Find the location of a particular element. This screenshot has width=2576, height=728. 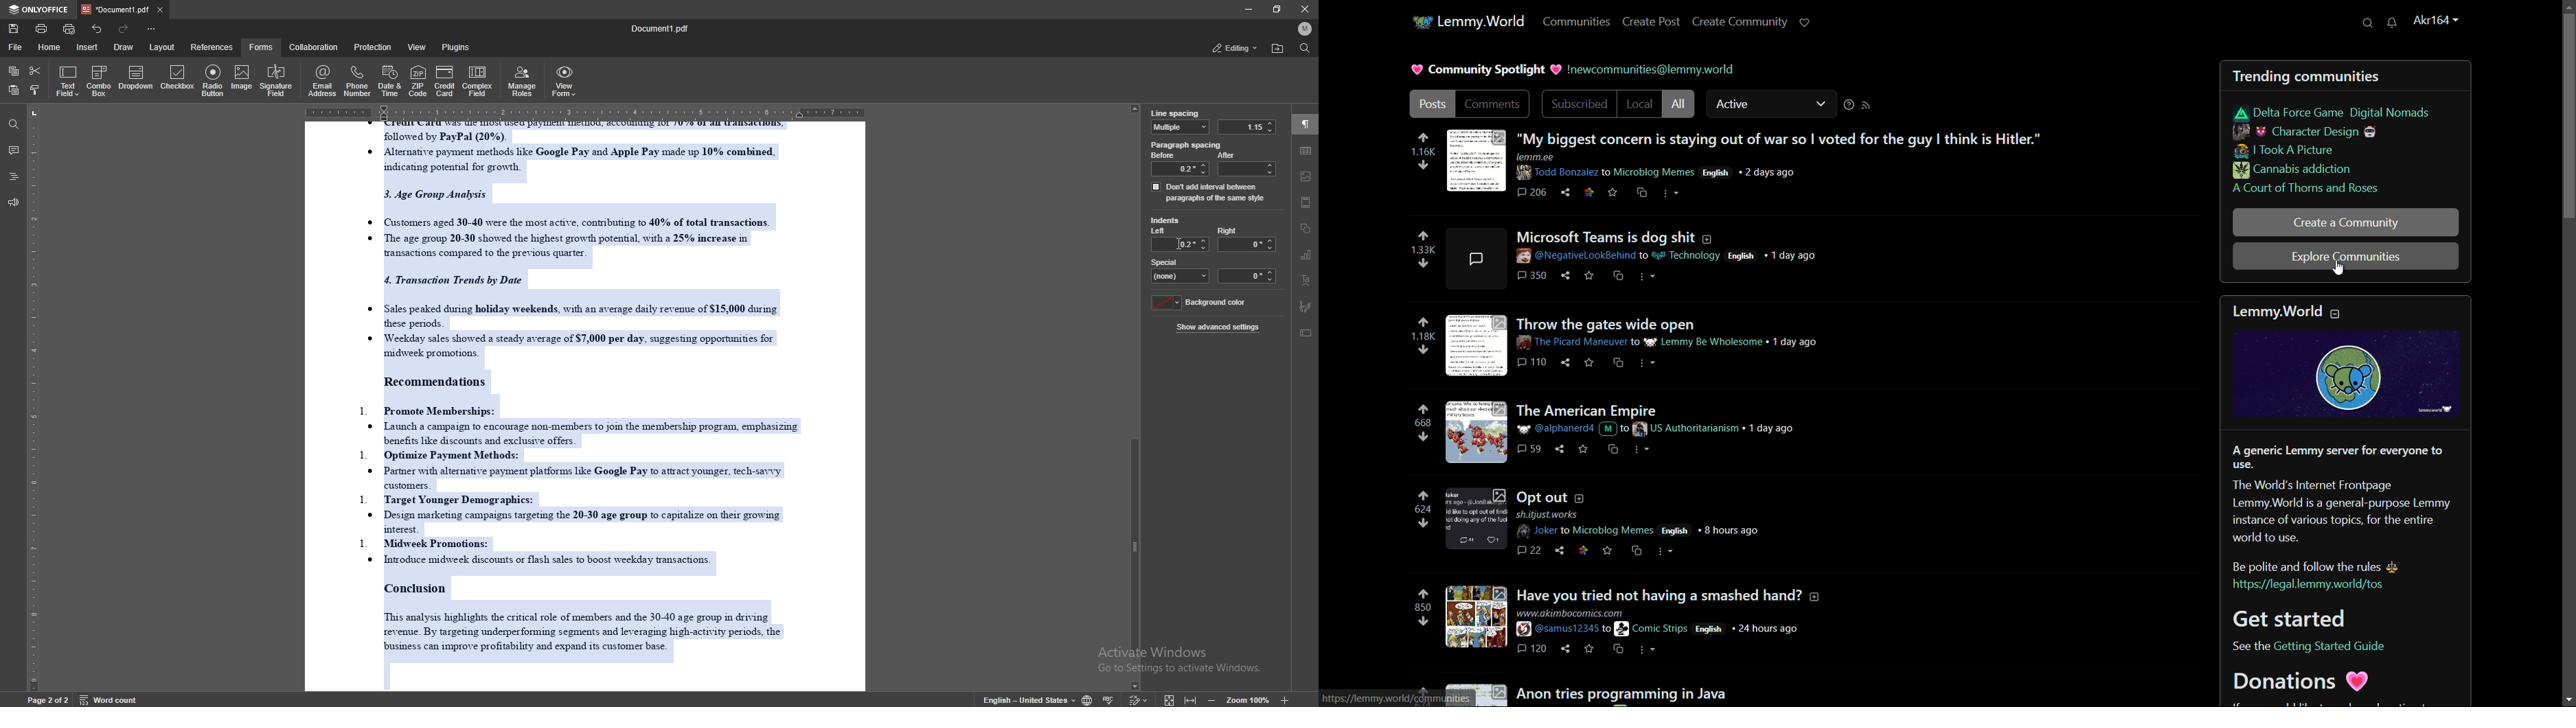

signature field is located at coordinates (276, 82).